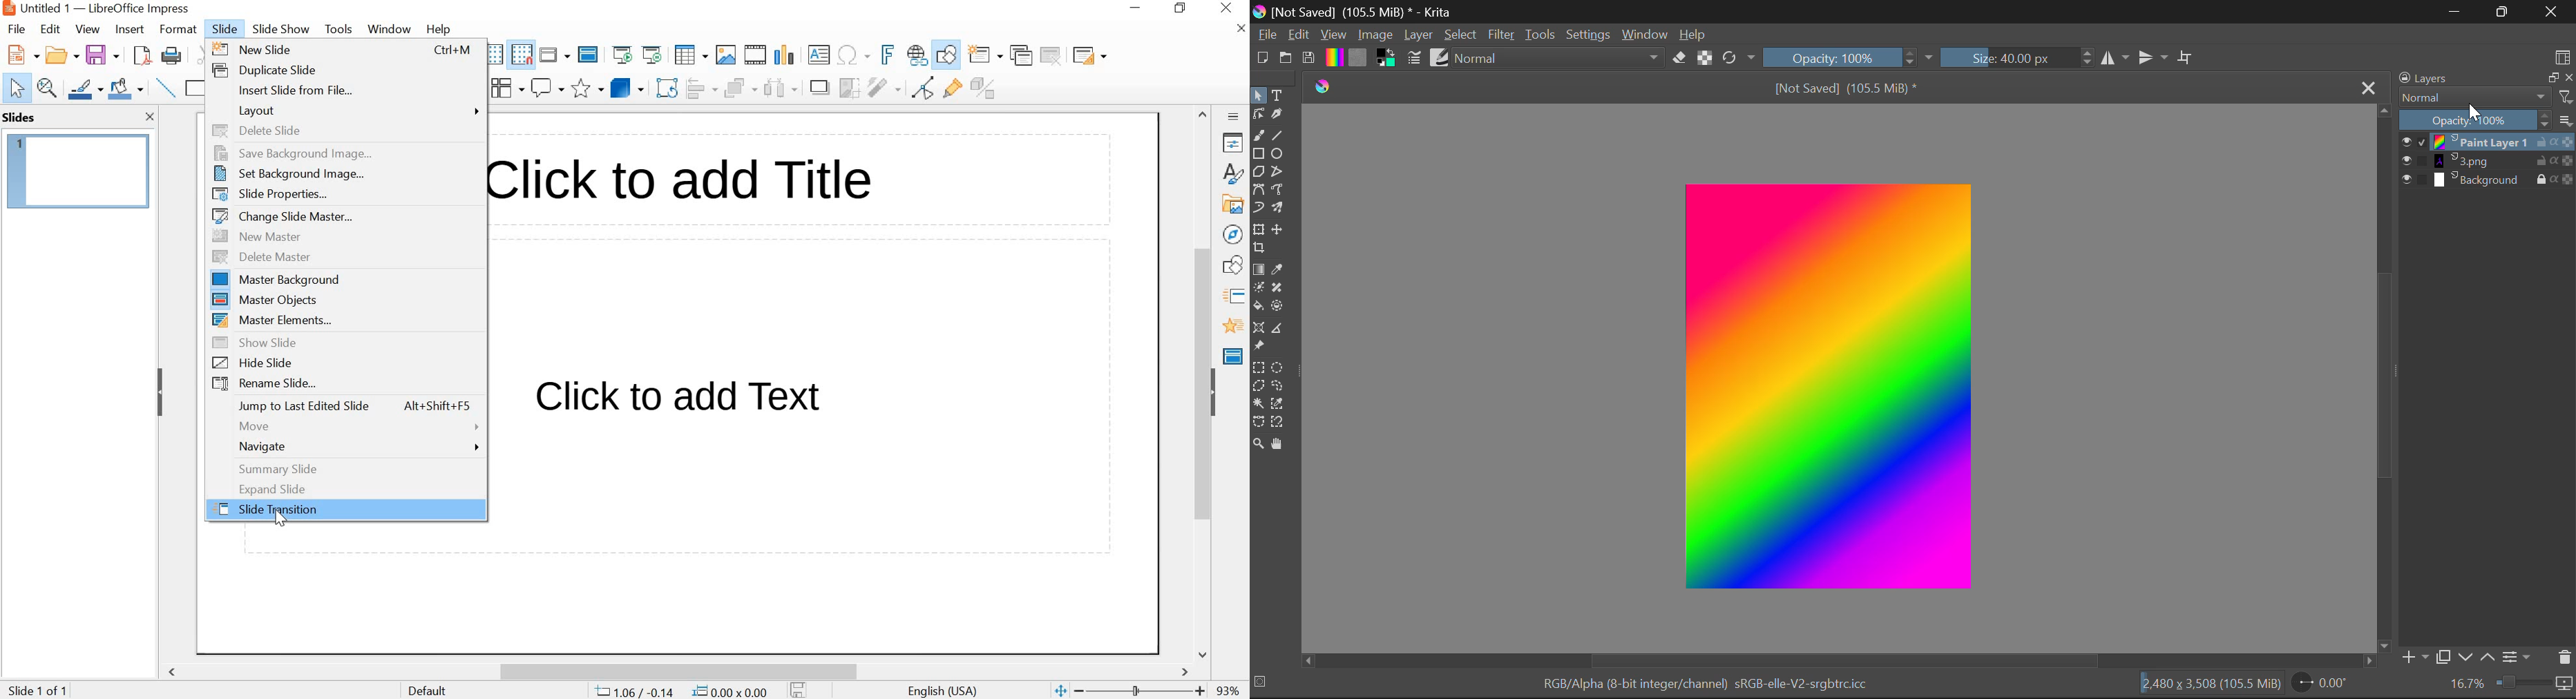 This screenshot has width=2576, height=700. Describe the element at coordinates (1279, 136) in the screenshot. I see `Line` at that location.